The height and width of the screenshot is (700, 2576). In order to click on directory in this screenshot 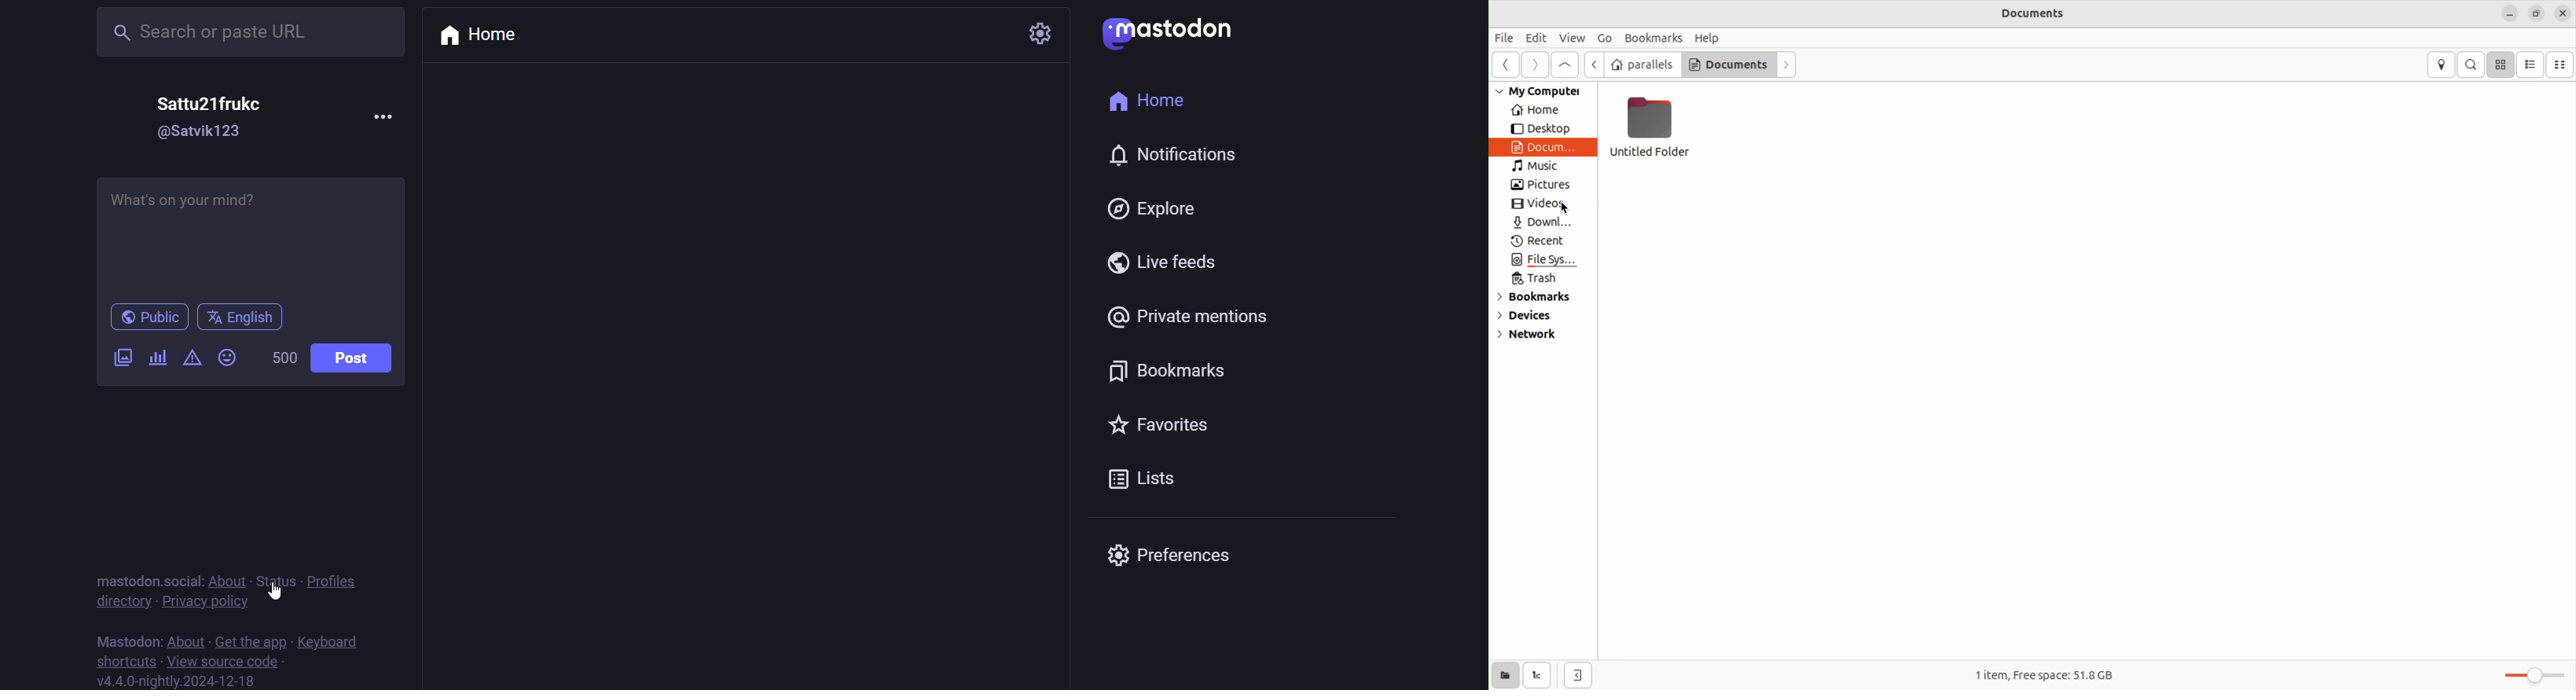, I will do `click(122, 600)`.